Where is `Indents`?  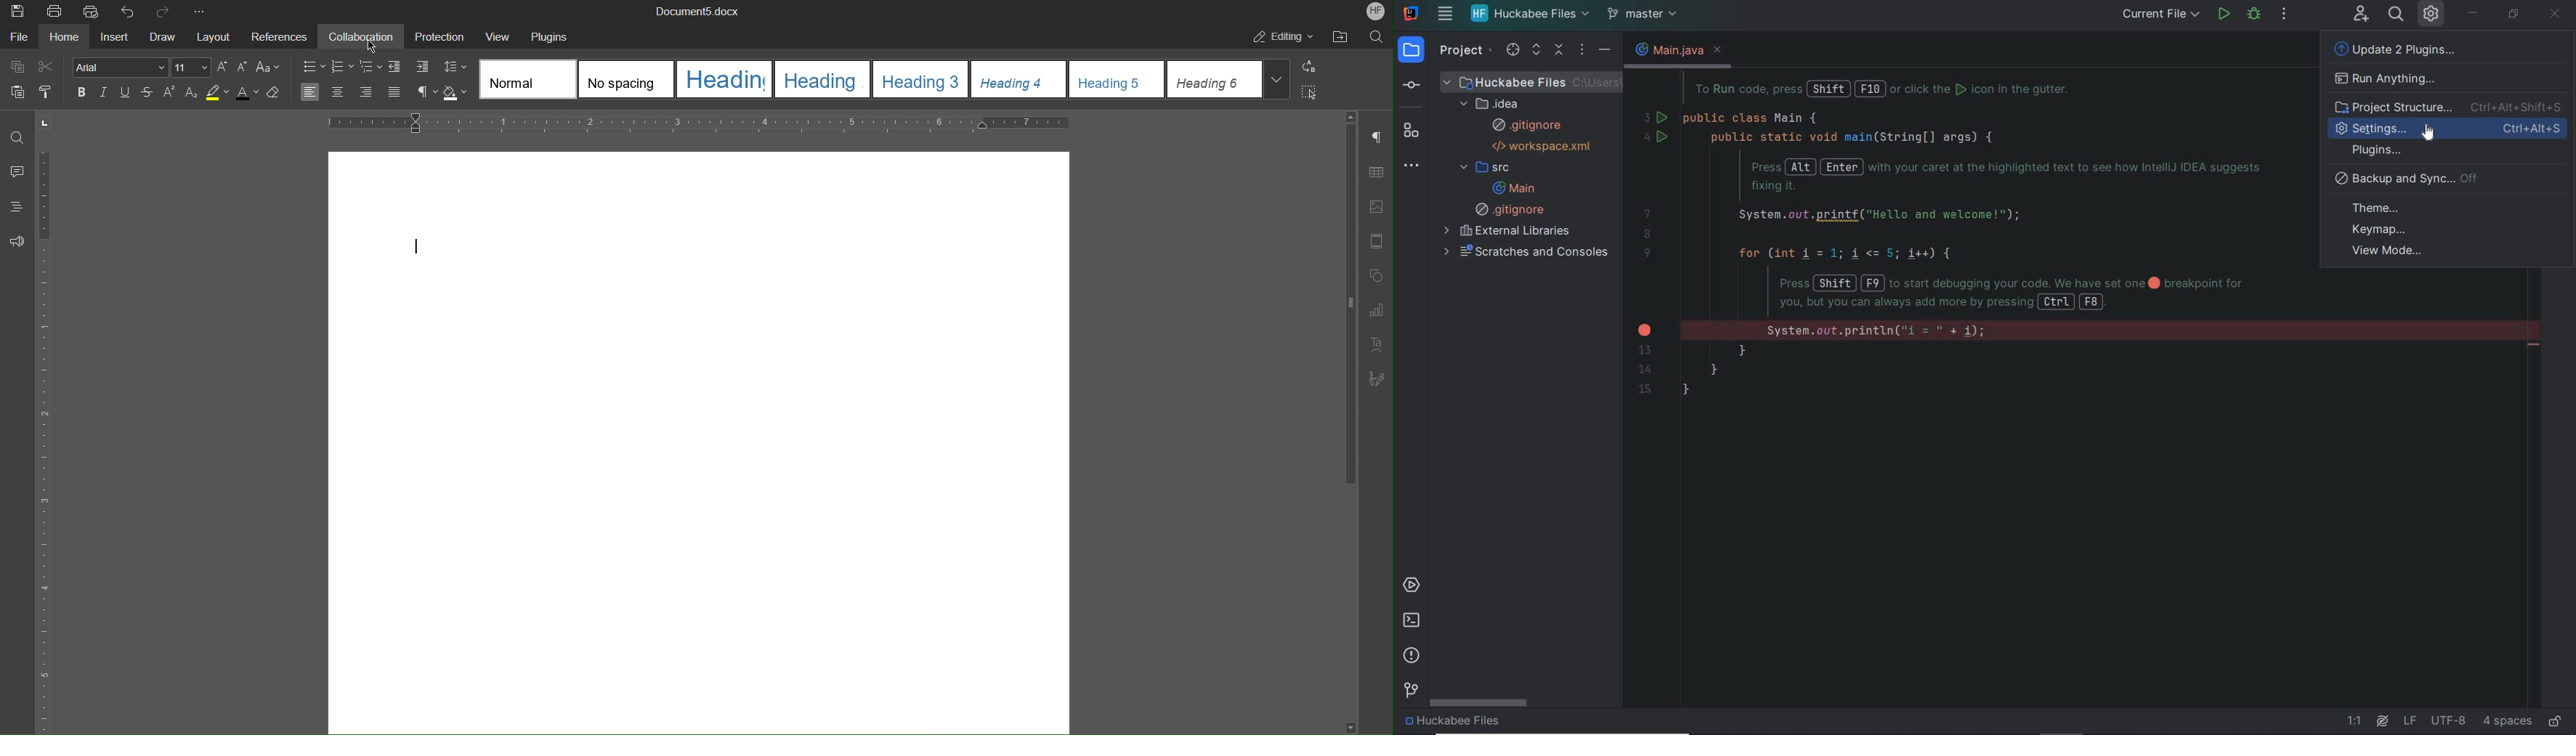
Indents is located at coordinates (409, 66).